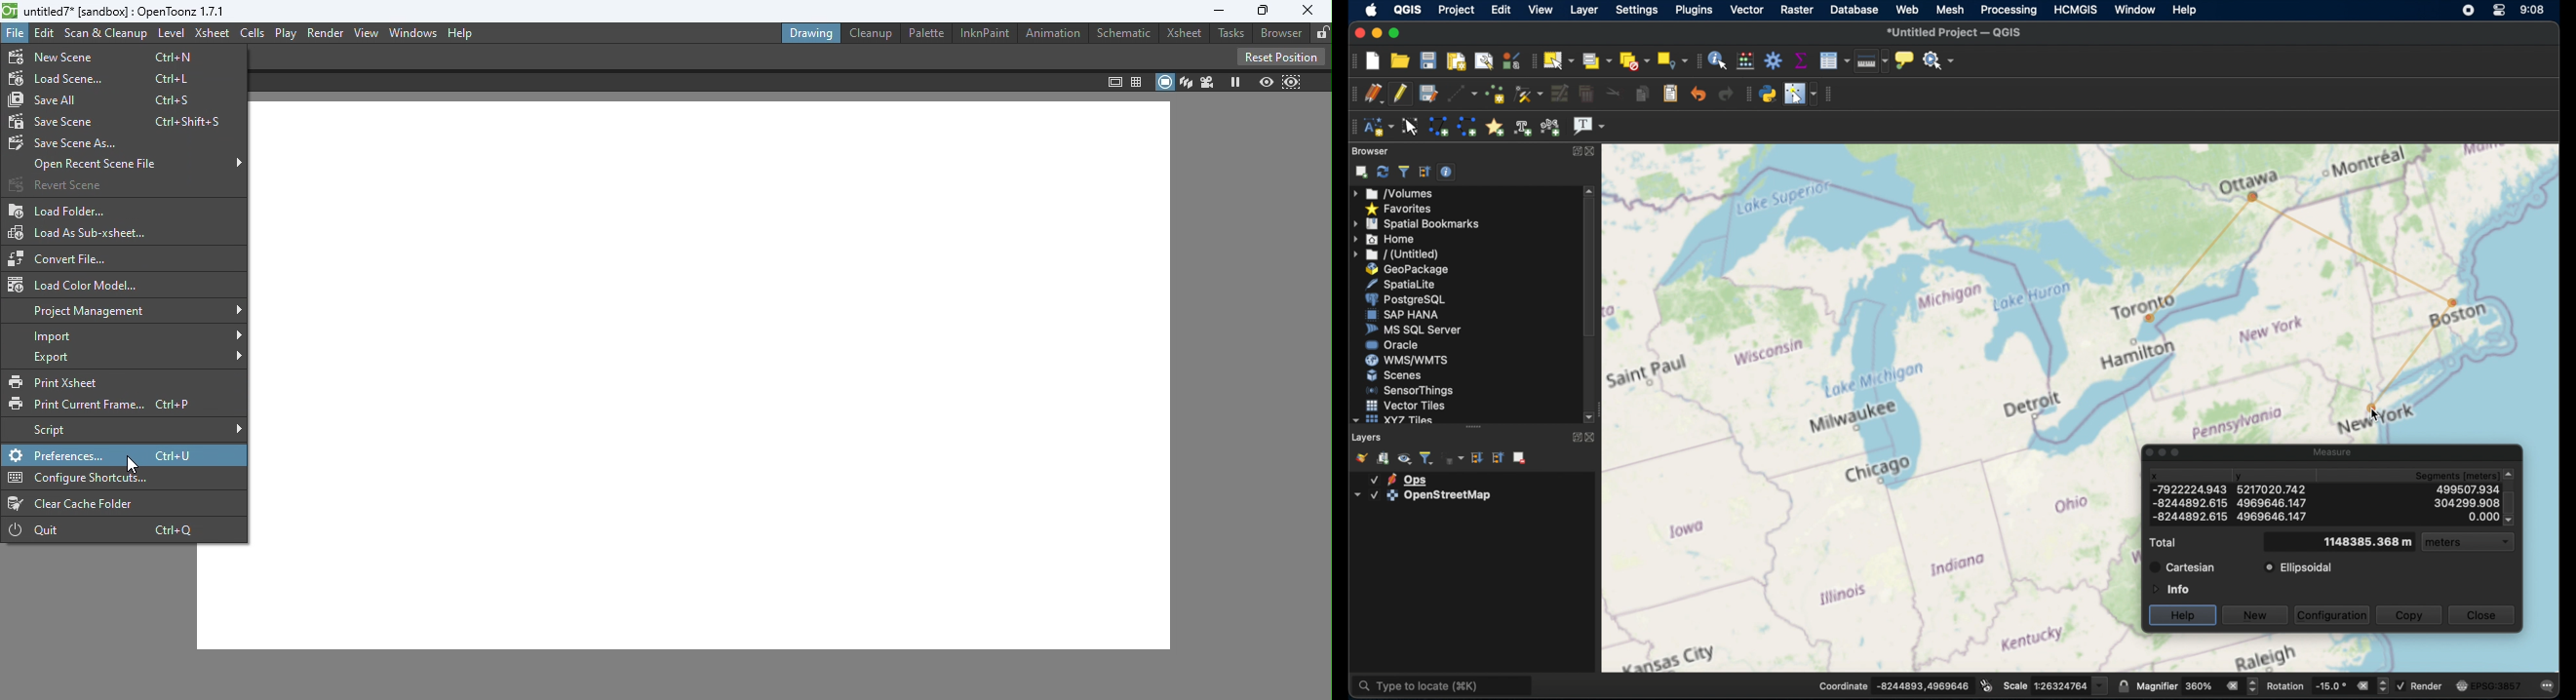 This screenshot has height=700, width=2576. What do you see at coordinates (128, 11) in the screenshot?
I see `File name` at bounding box center [128, 11].